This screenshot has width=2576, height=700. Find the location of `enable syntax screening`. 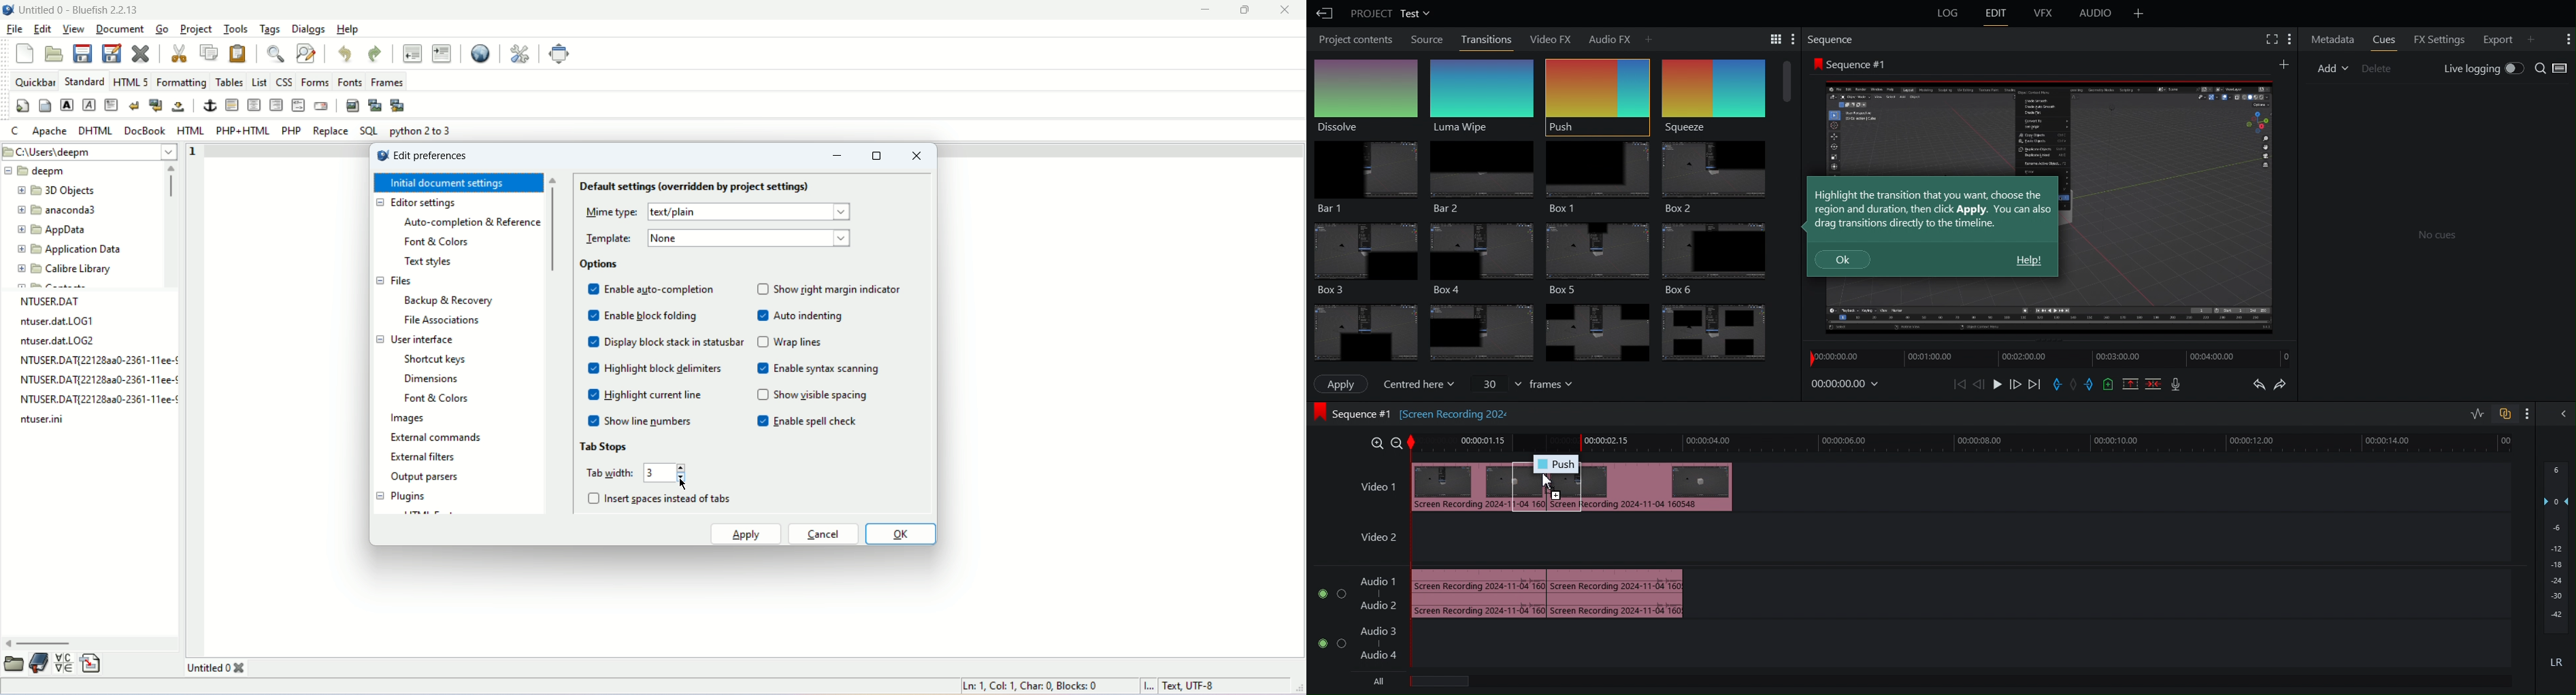

enable syntax screening is located at coordinates (827, 370).